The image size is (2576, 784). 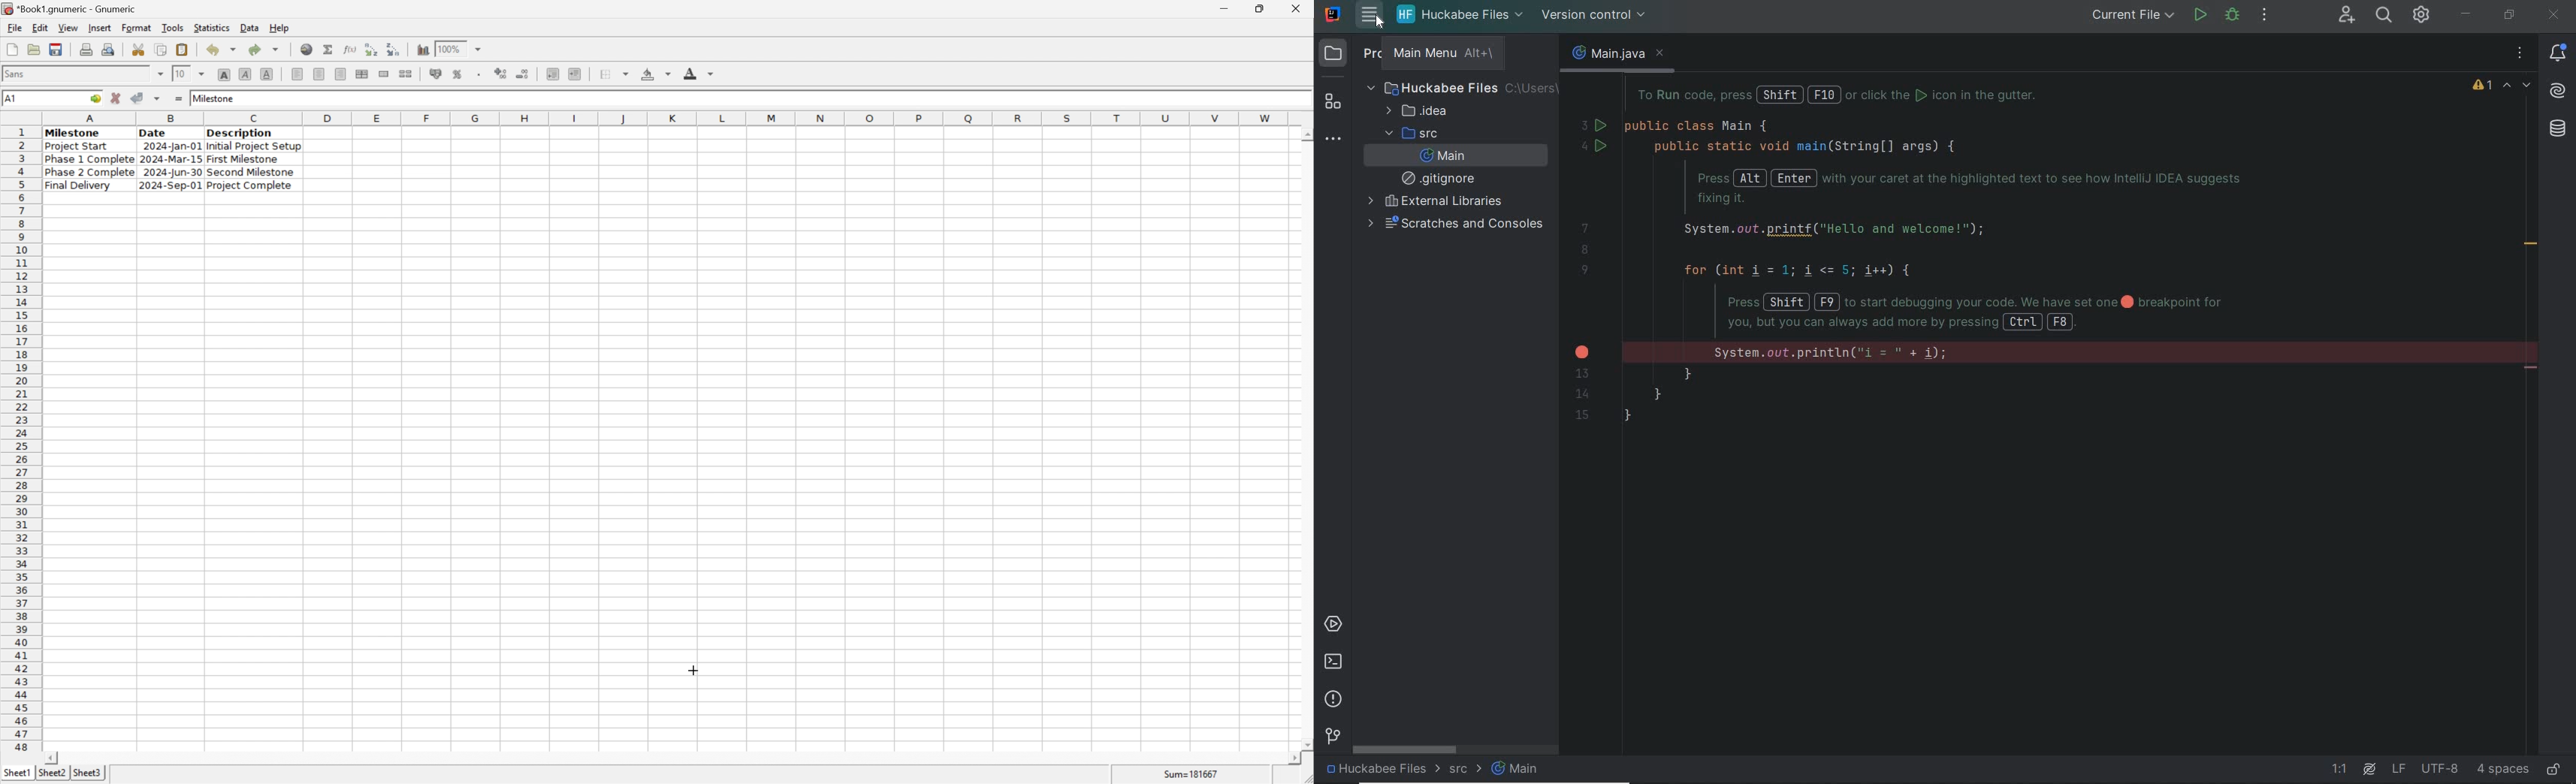 I want to click on sheet2, so click(x=49, y=775).